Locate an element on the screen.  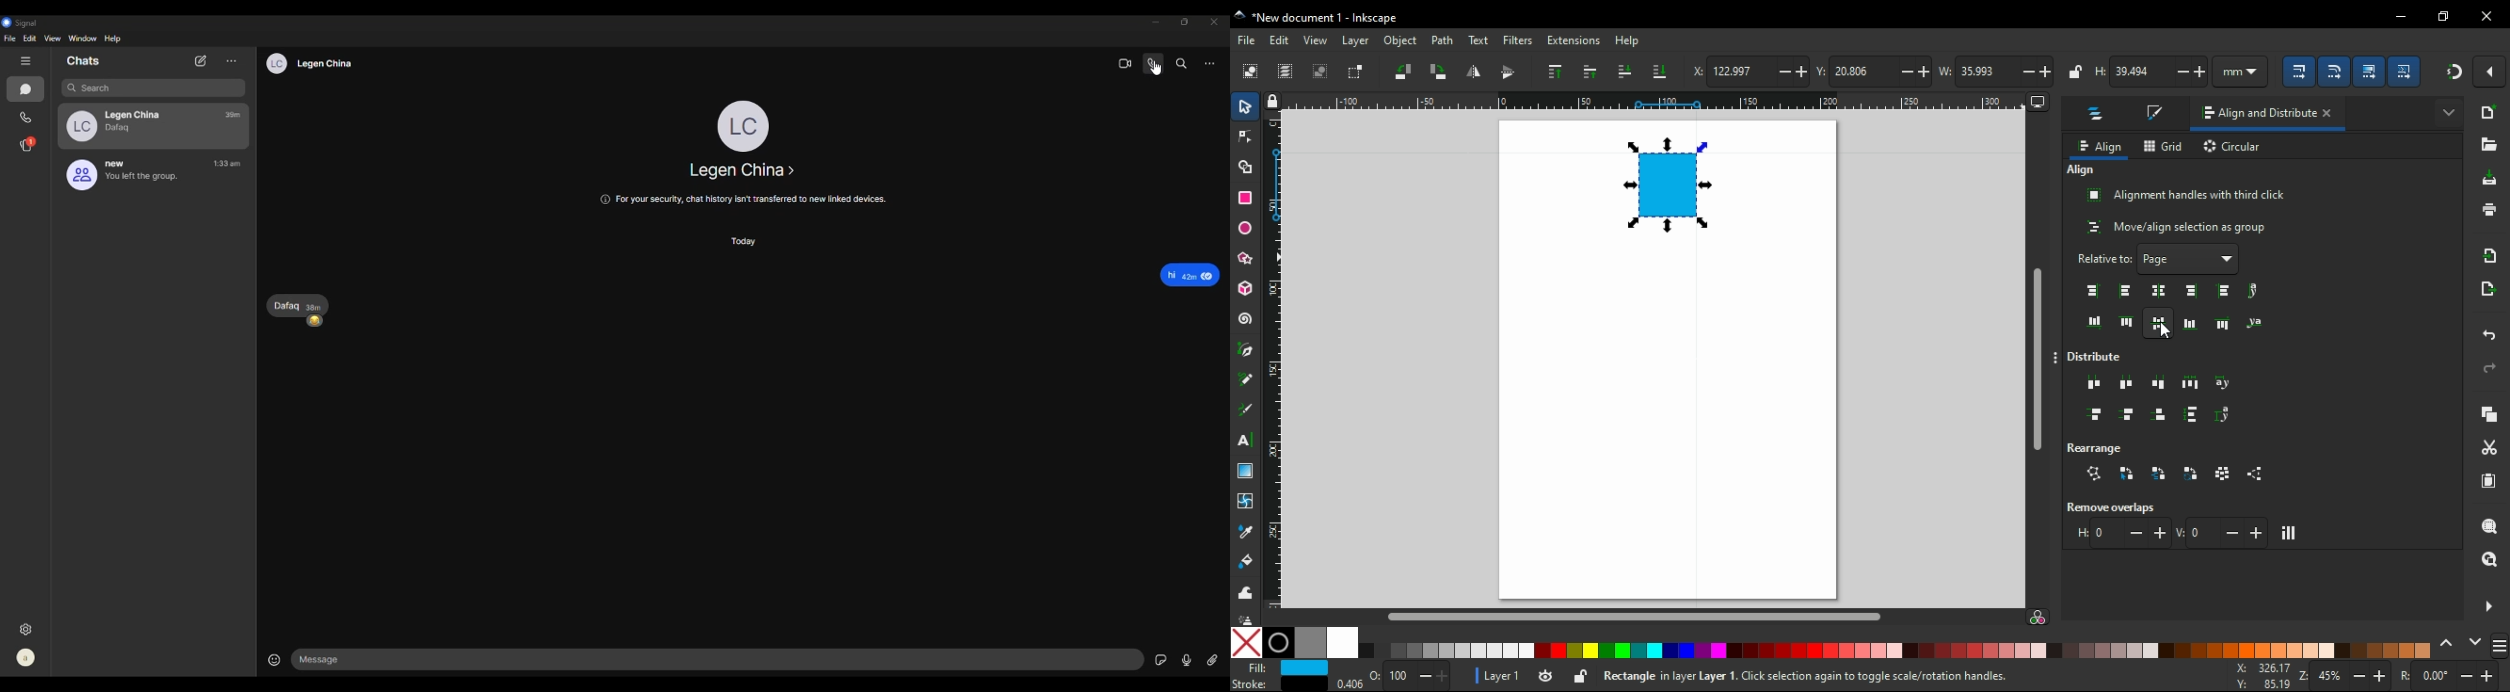
align left edges is located at coordinates (2124, 291).